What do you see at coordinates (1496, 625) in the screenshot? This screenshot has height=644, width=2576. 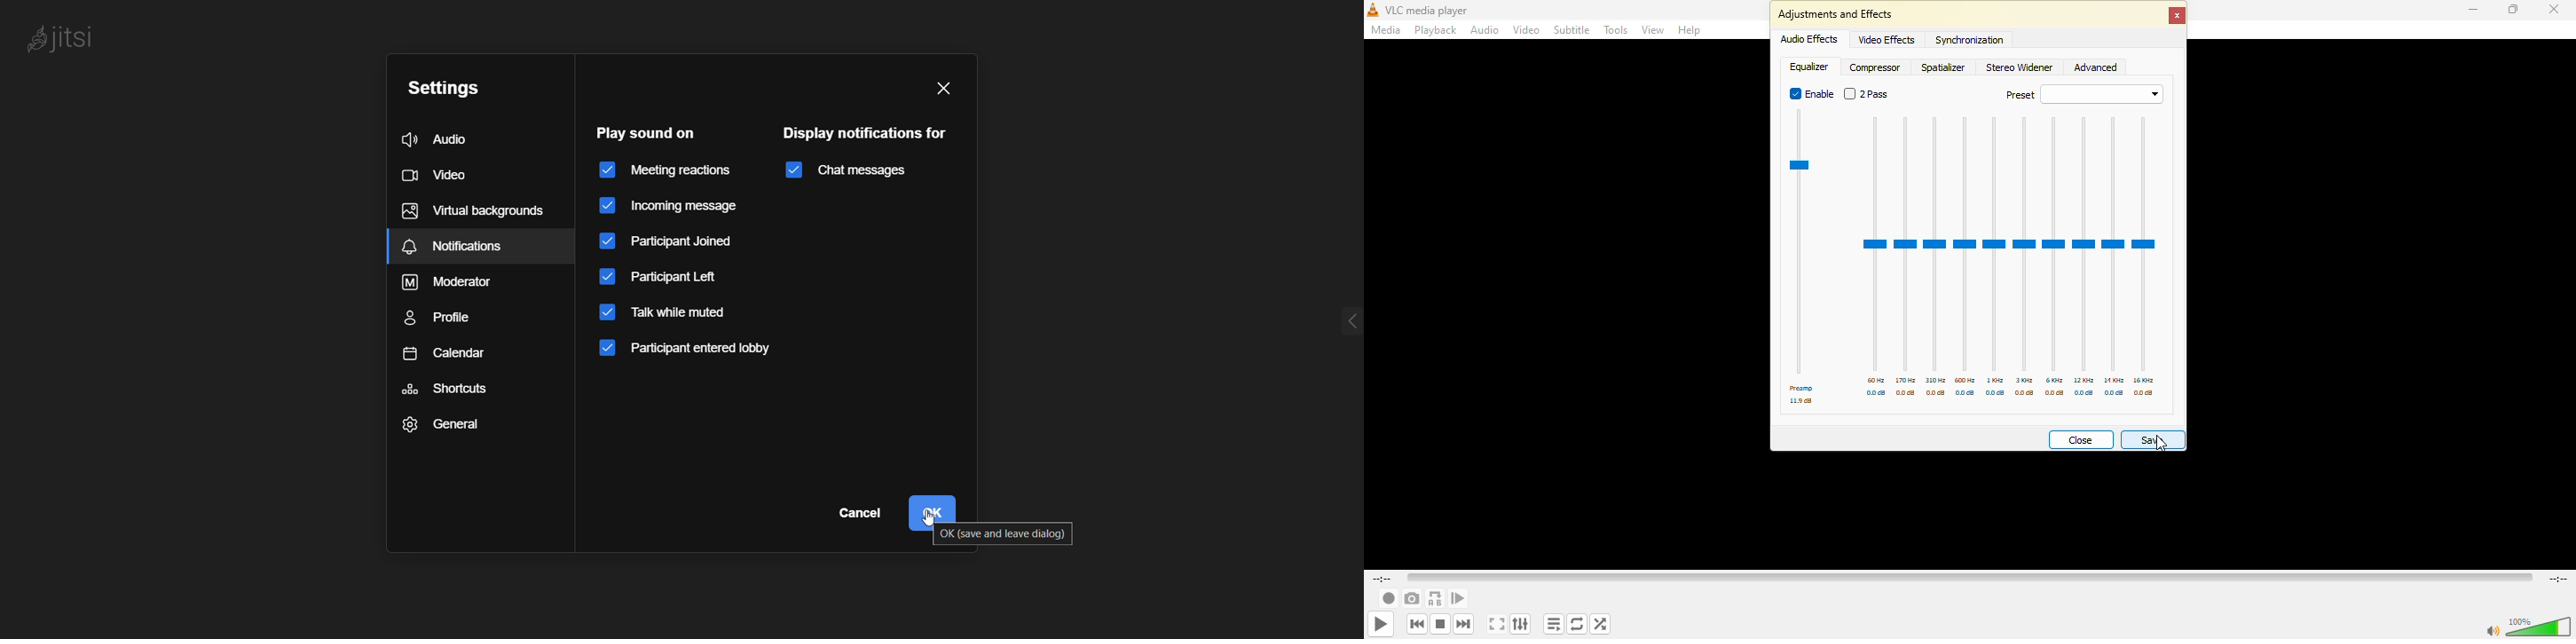 I see `toggle the video in fullscreen` at bounding box center [1496, 625].